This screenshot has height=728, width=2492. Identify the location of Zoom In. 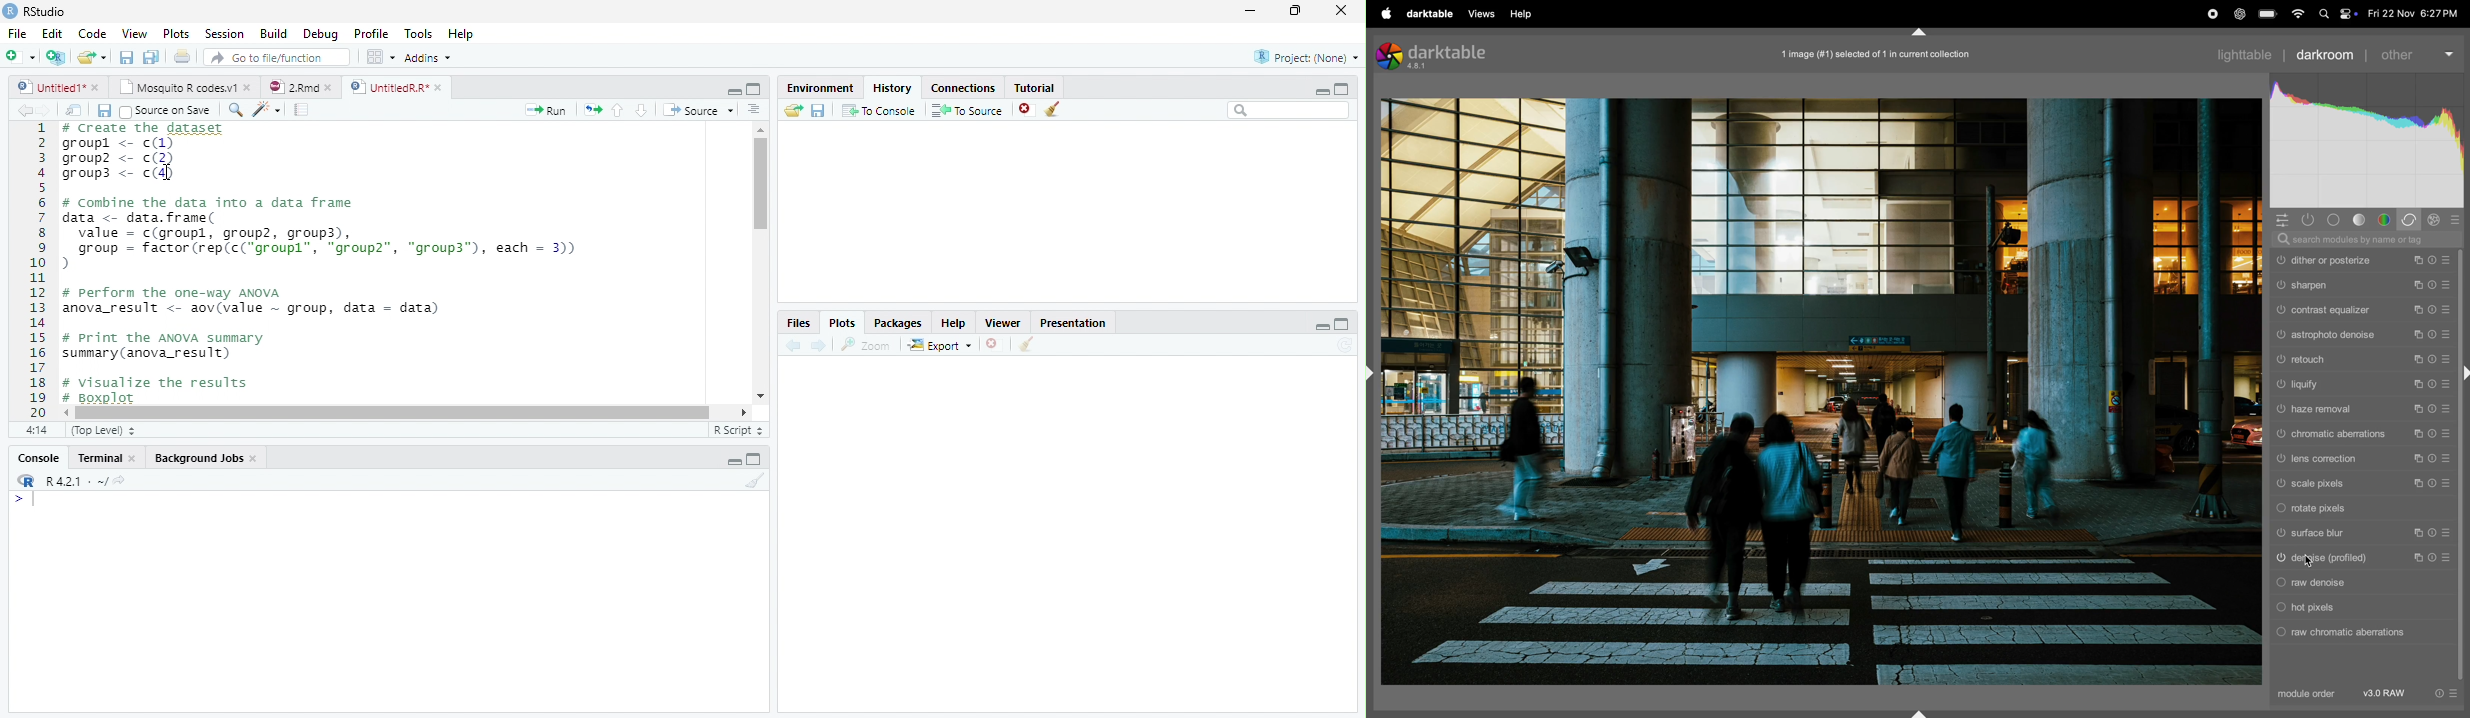
(234, 111).